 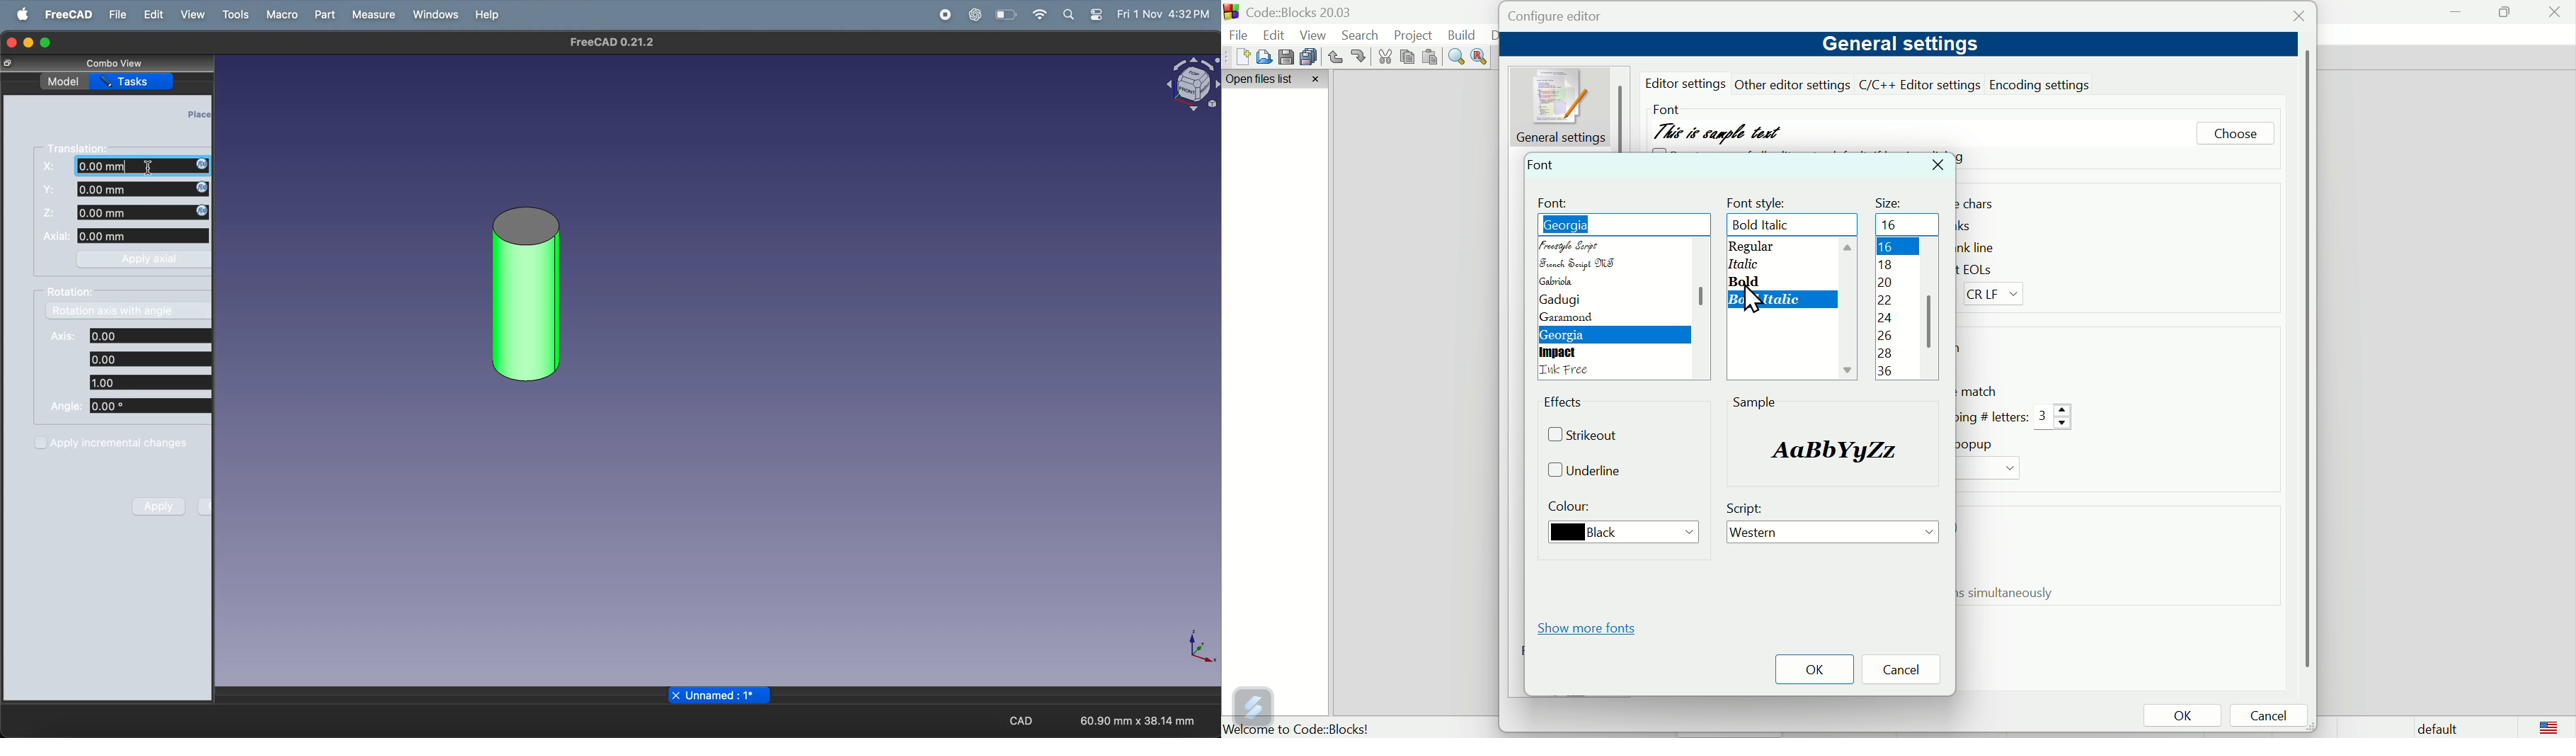 I want to click on wifi, so click(x=1039, y=14).